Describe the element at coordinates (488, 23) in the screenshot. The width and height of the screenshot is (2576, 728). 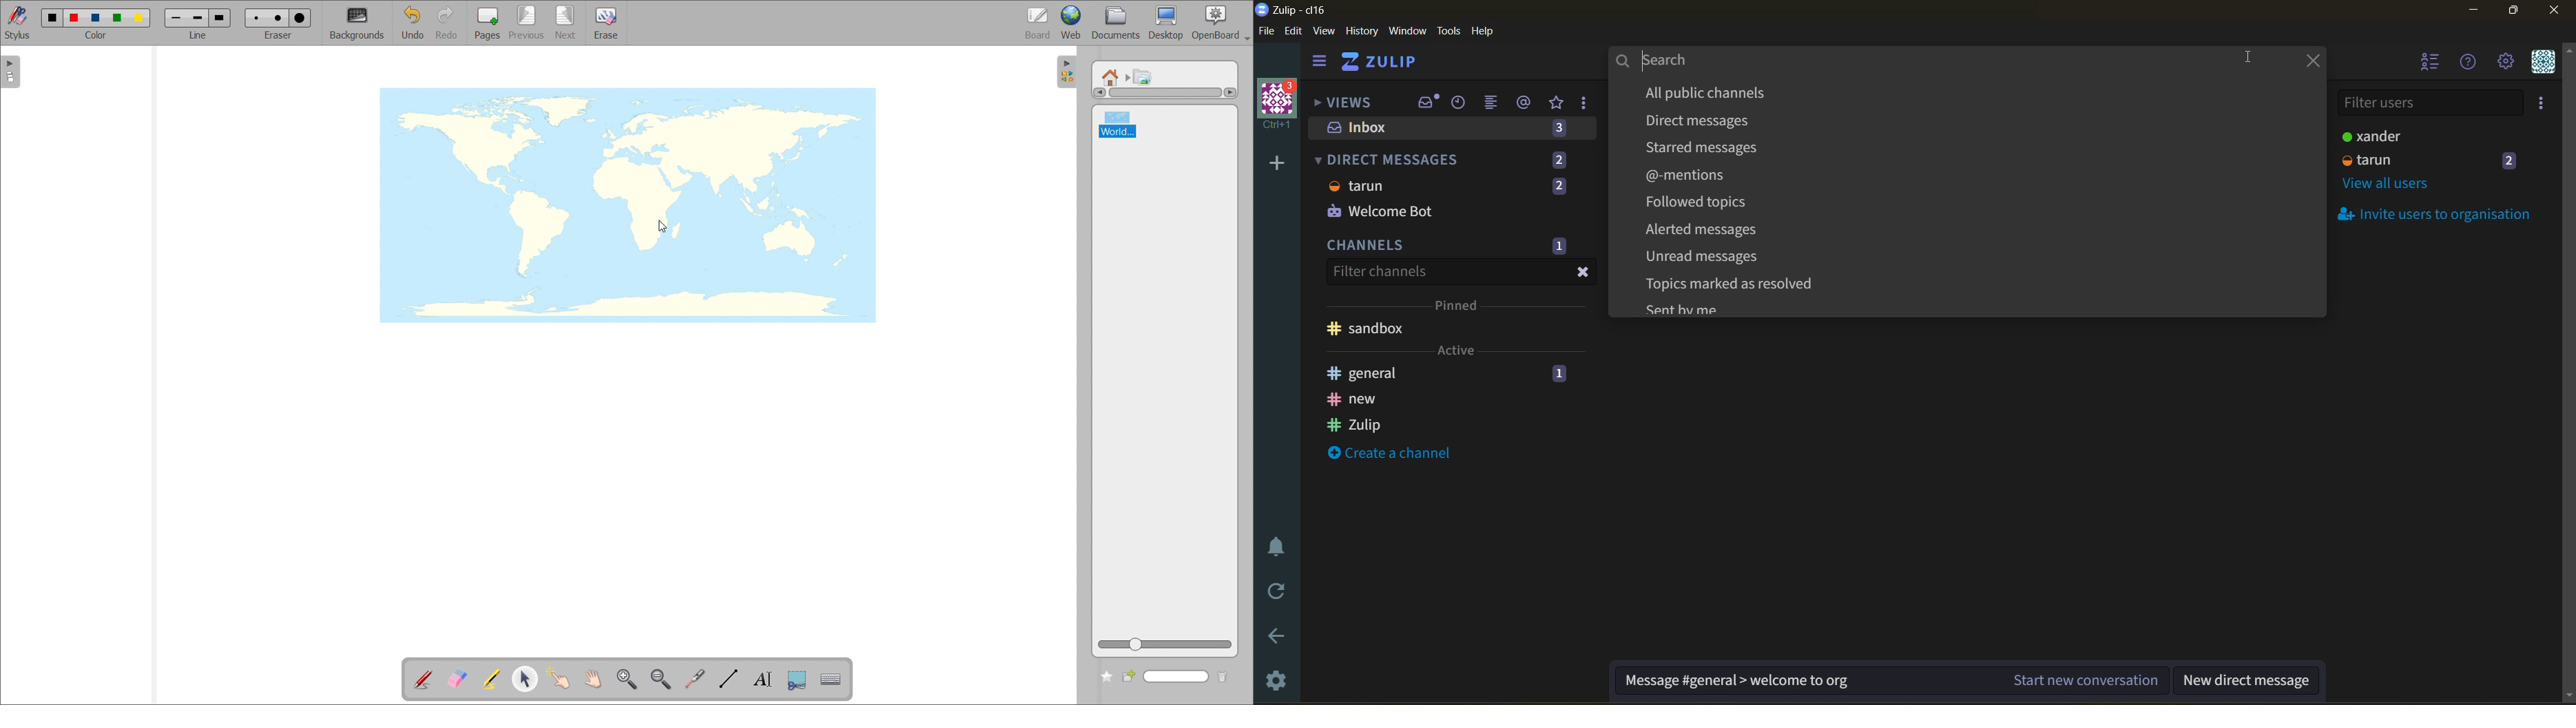
I see `pages` at that location.